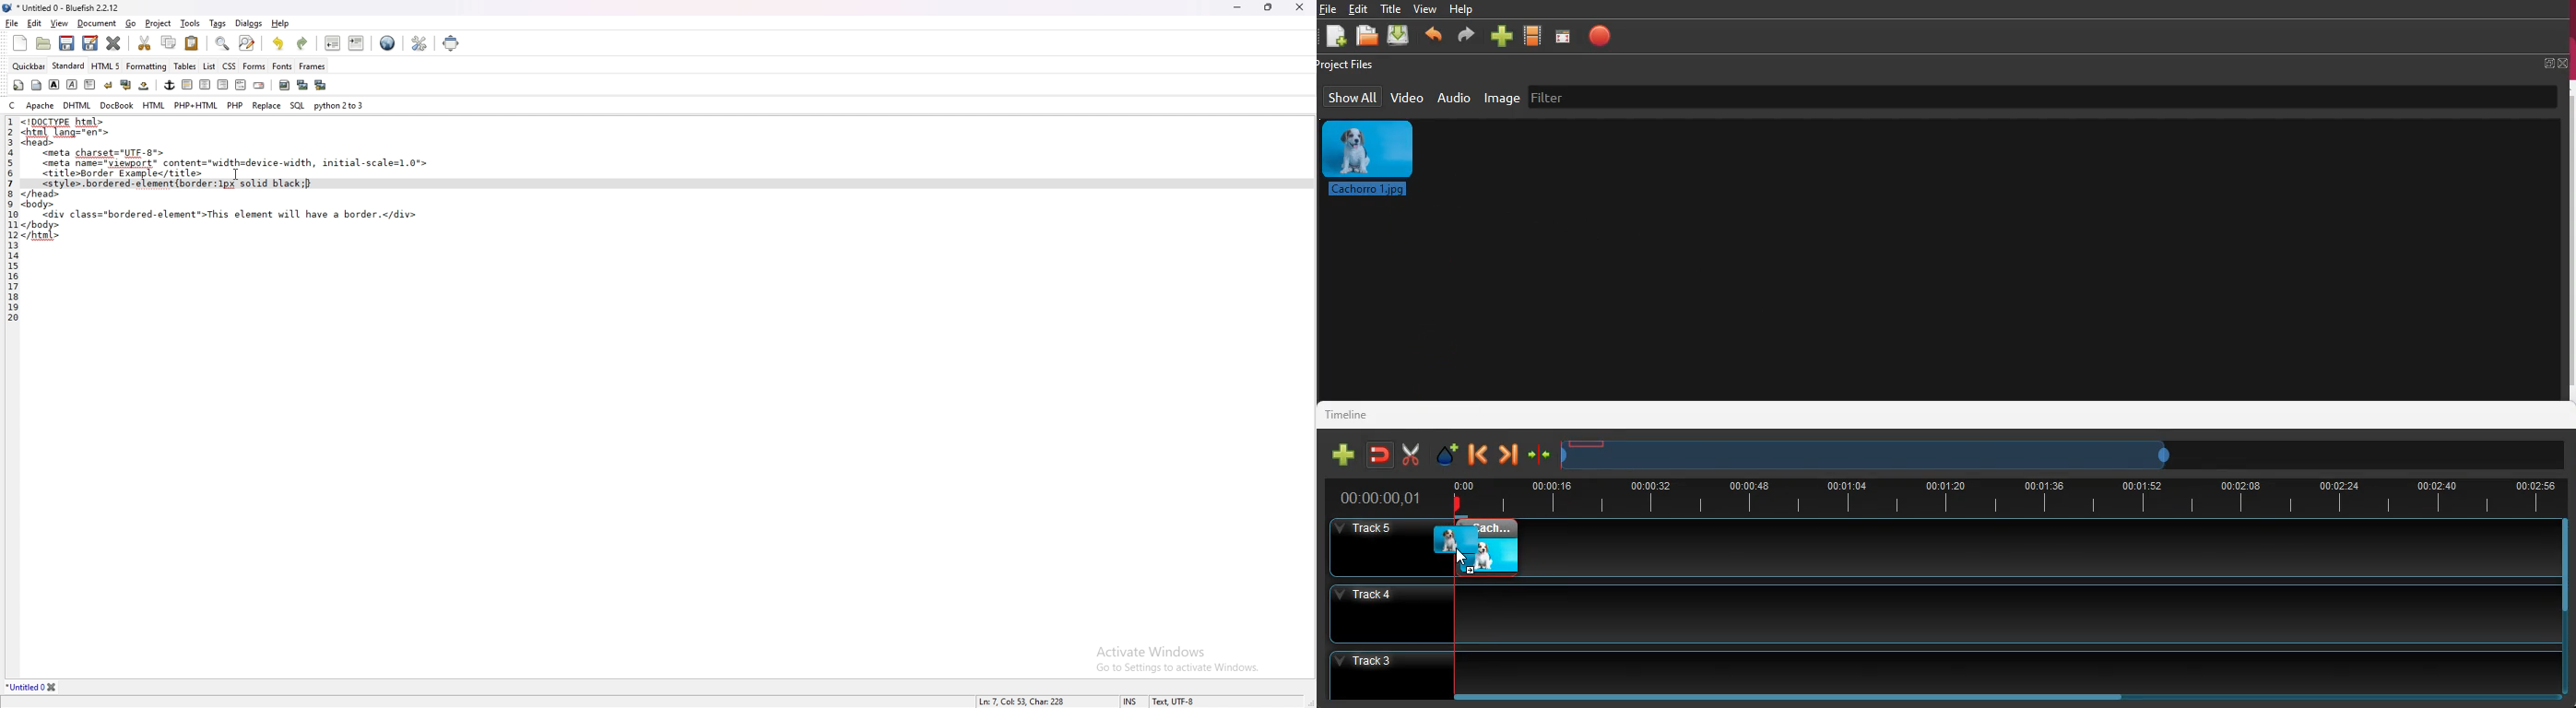 This screenshot has width=2576, height=728. I want to click on image, so click(1376, 159).